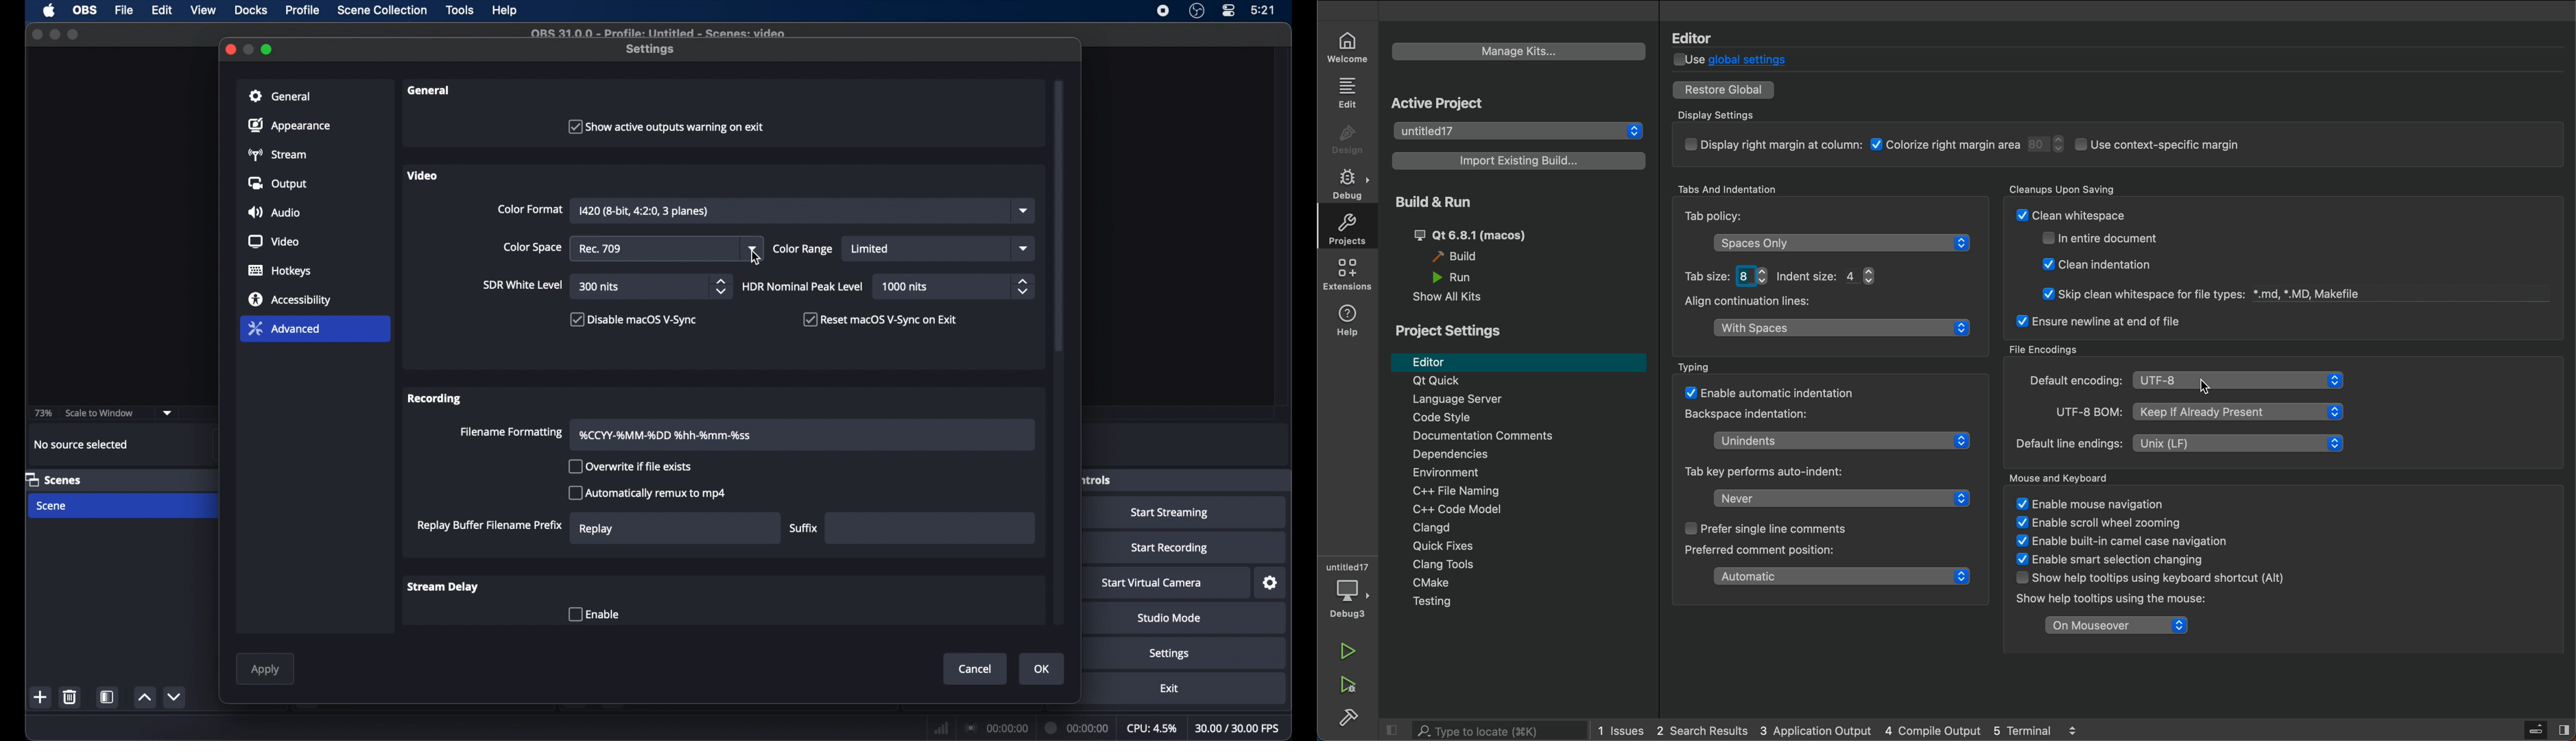  Describe the element at coordinates (1024, 210) in the screenshot. I see `dropdown` at that location.